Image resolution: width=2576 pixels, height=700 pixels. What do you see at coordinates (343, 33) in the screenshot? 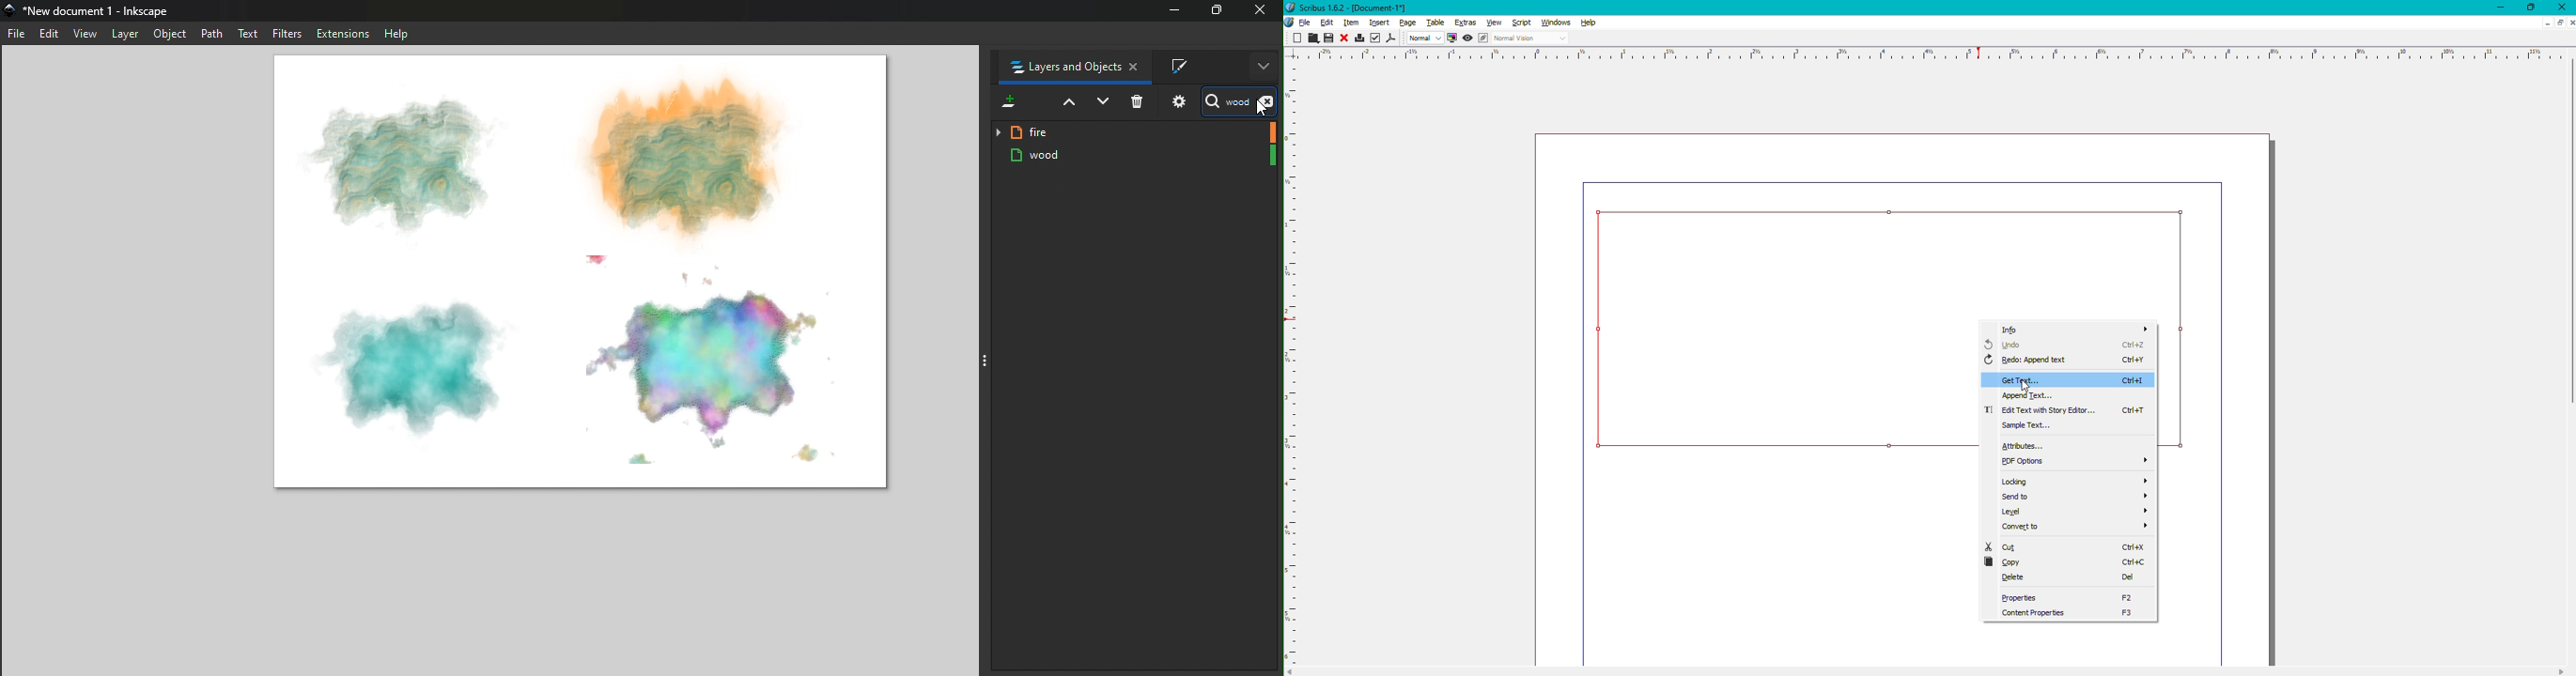
I see `Extensions` at bounding box center [343, 33].